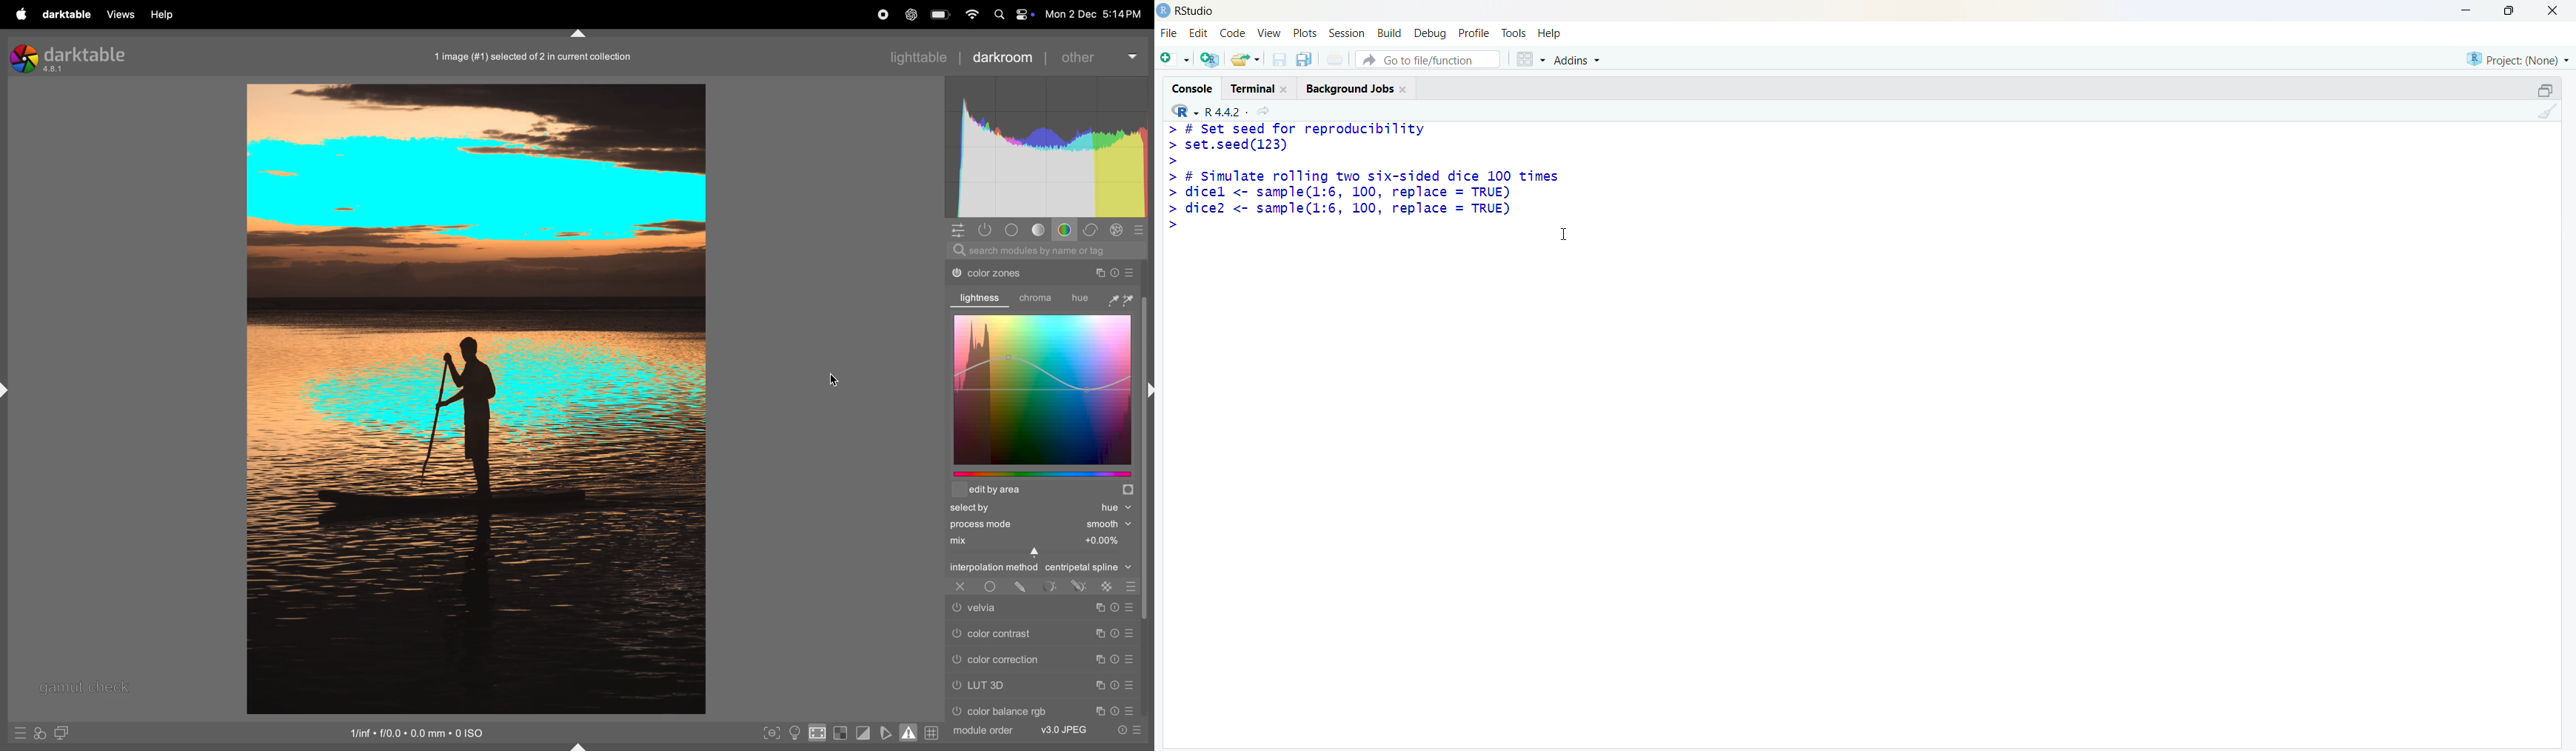  What do you see at coordinates (1192, 89) in the screenshot?
I see `cosole` at bounding box center [1192, 89].